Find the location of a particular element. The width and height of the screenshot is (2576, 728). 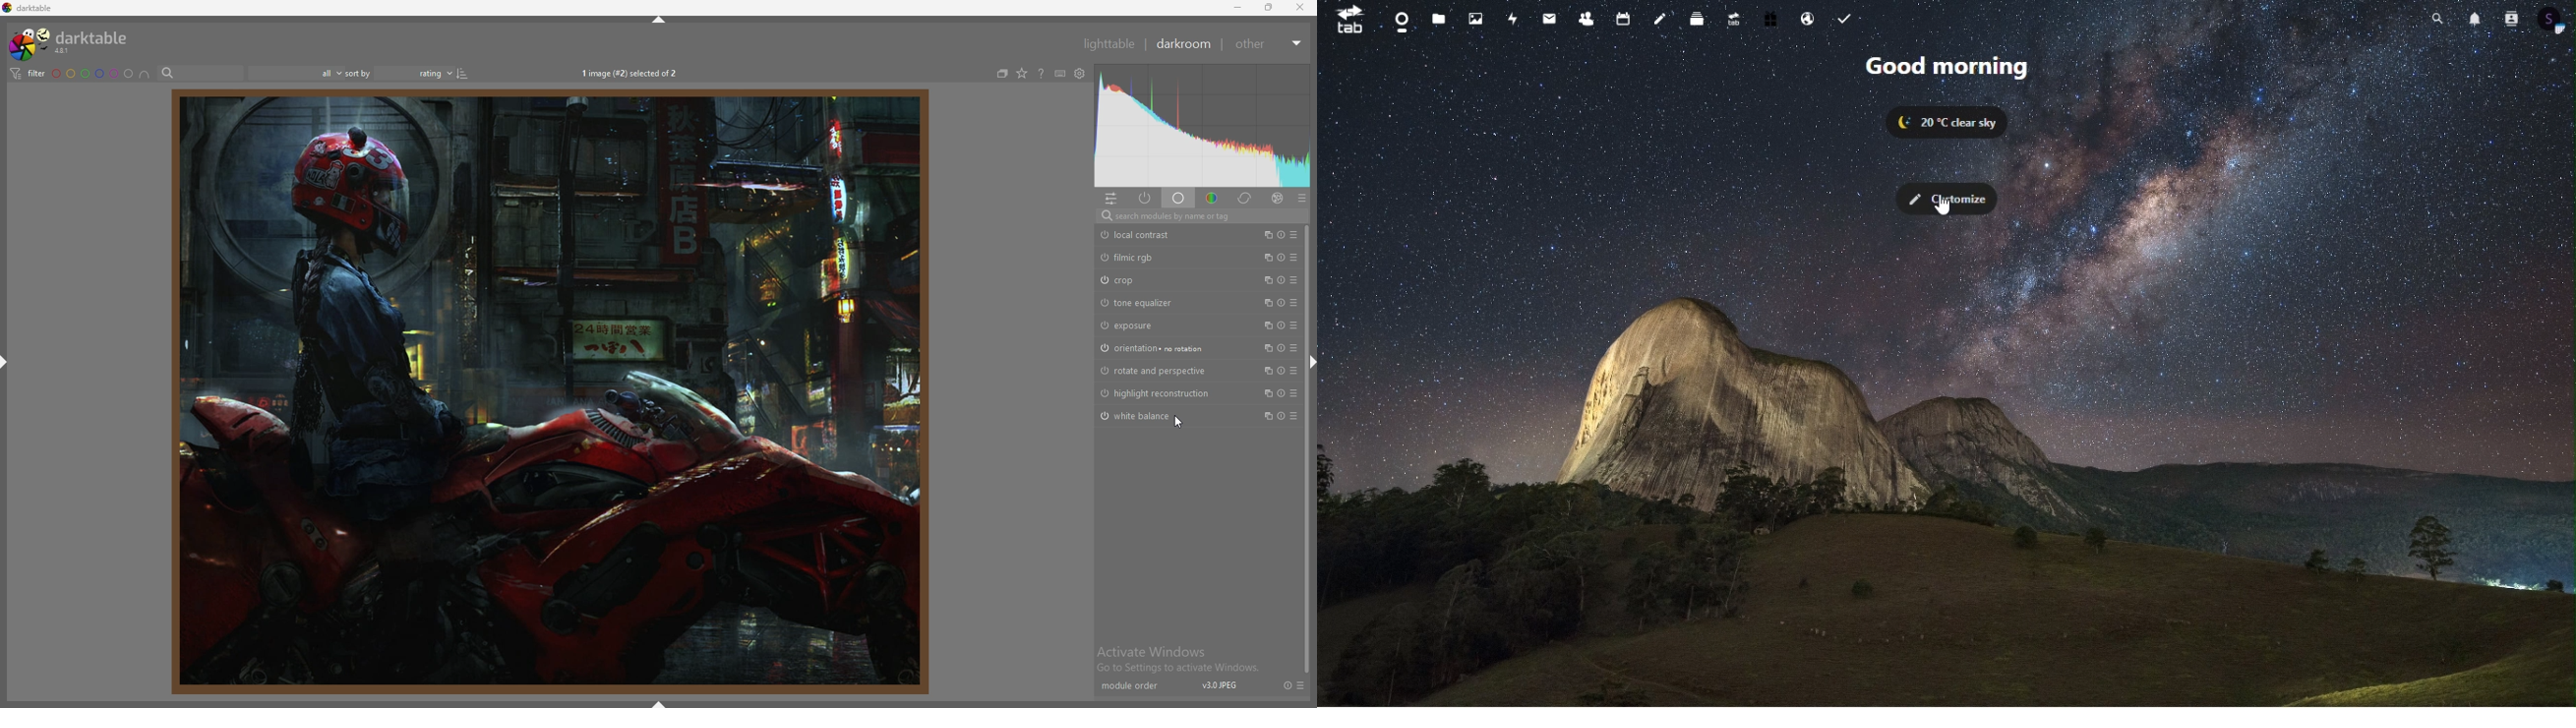

minimize is located at coordinates (1237, 8).